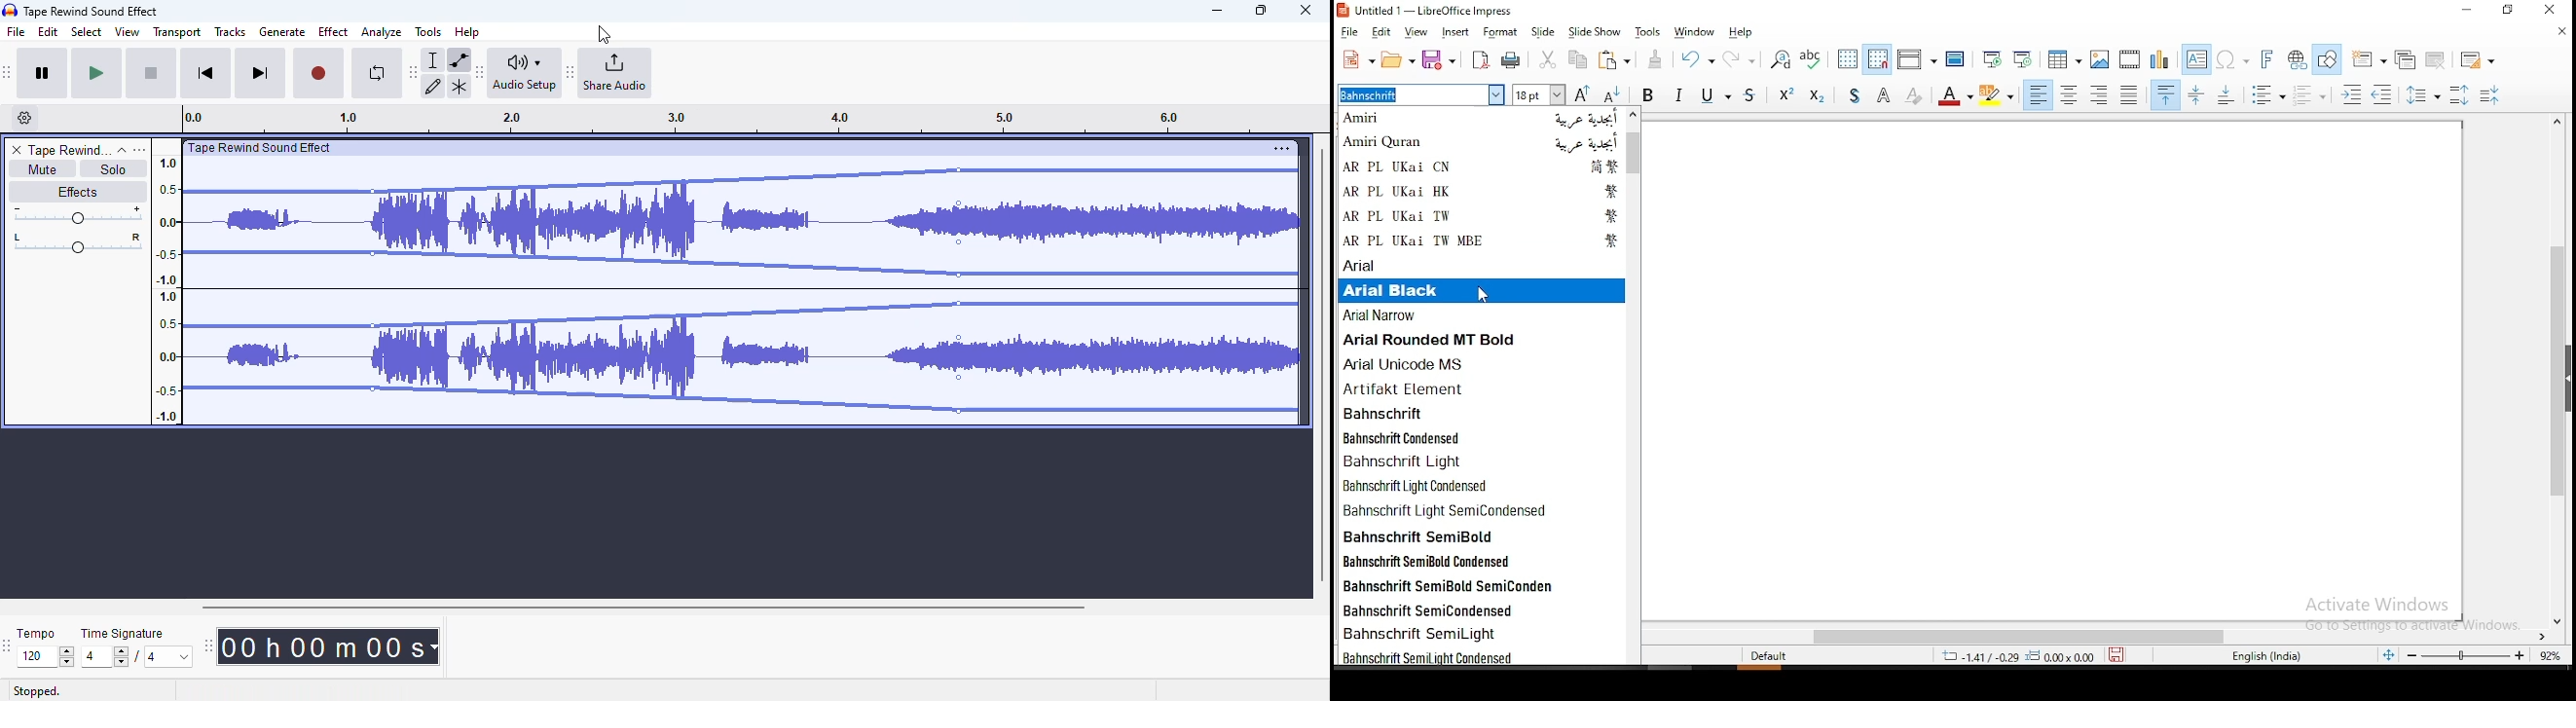  Describe the element at coordinates (1484, 119) in the screenshot. I see `amiri` at that location.